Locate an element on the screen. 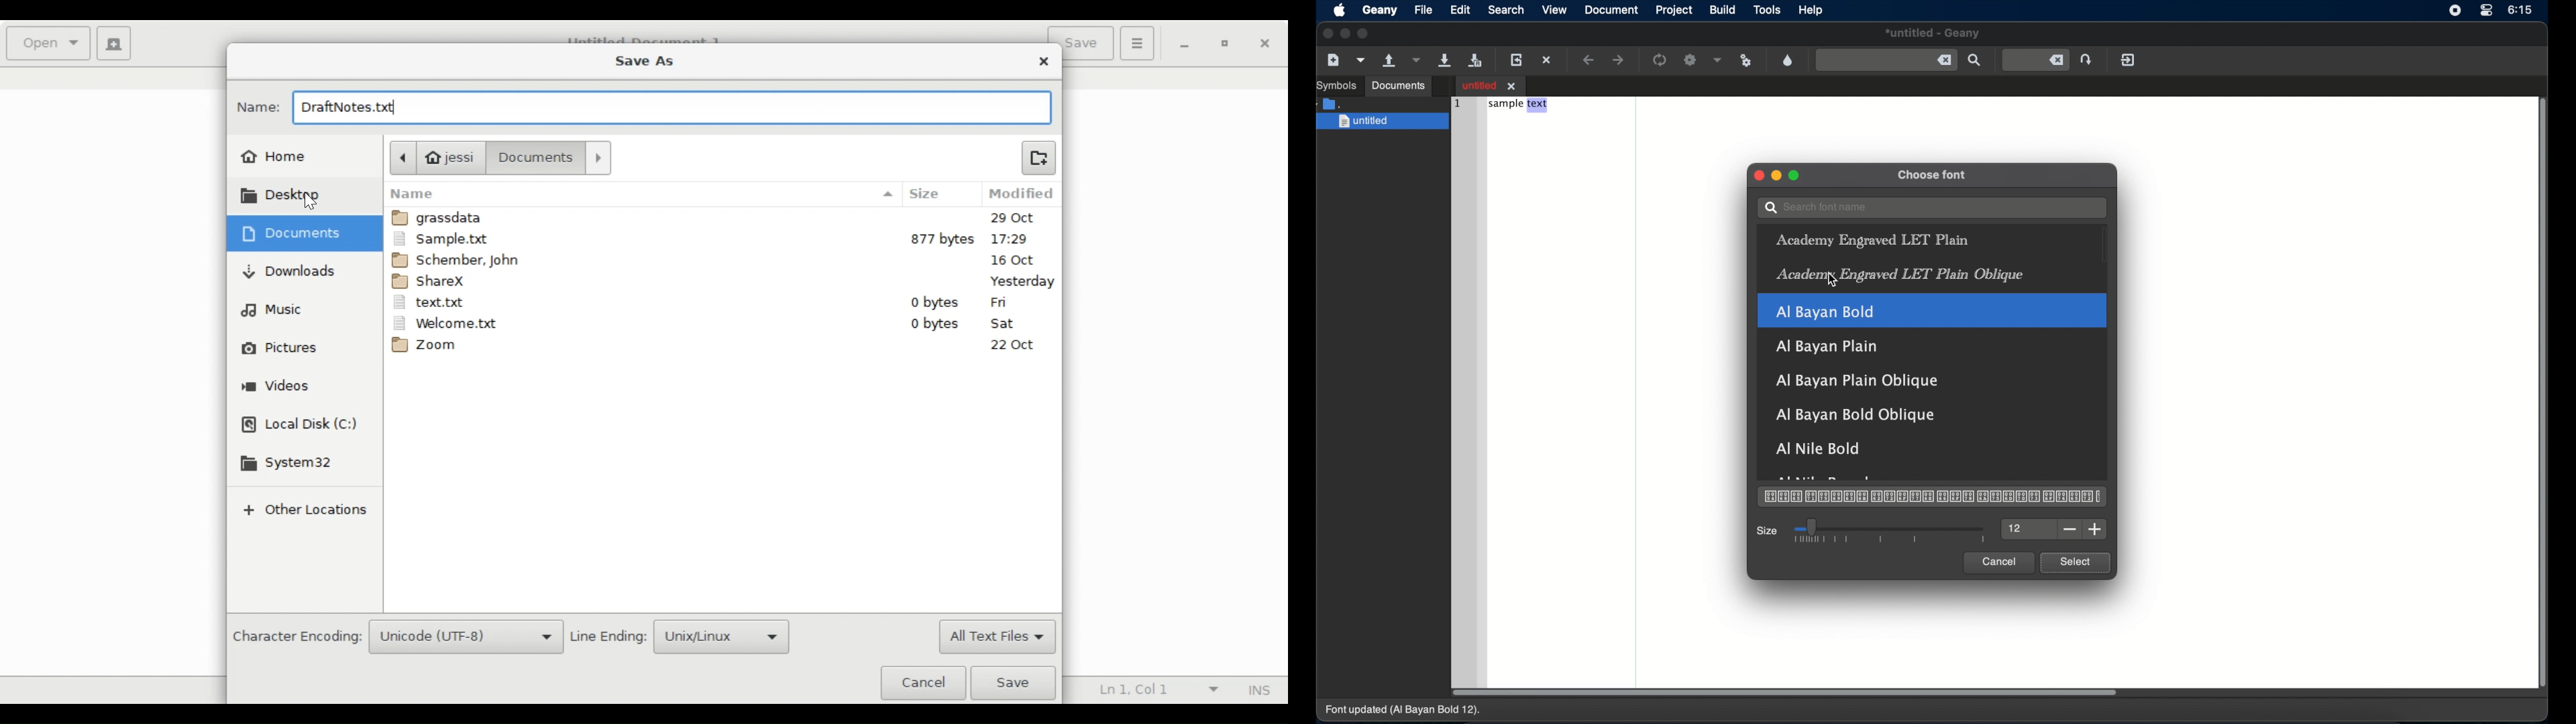  open a recent file is located at coordinates (1417, 60).